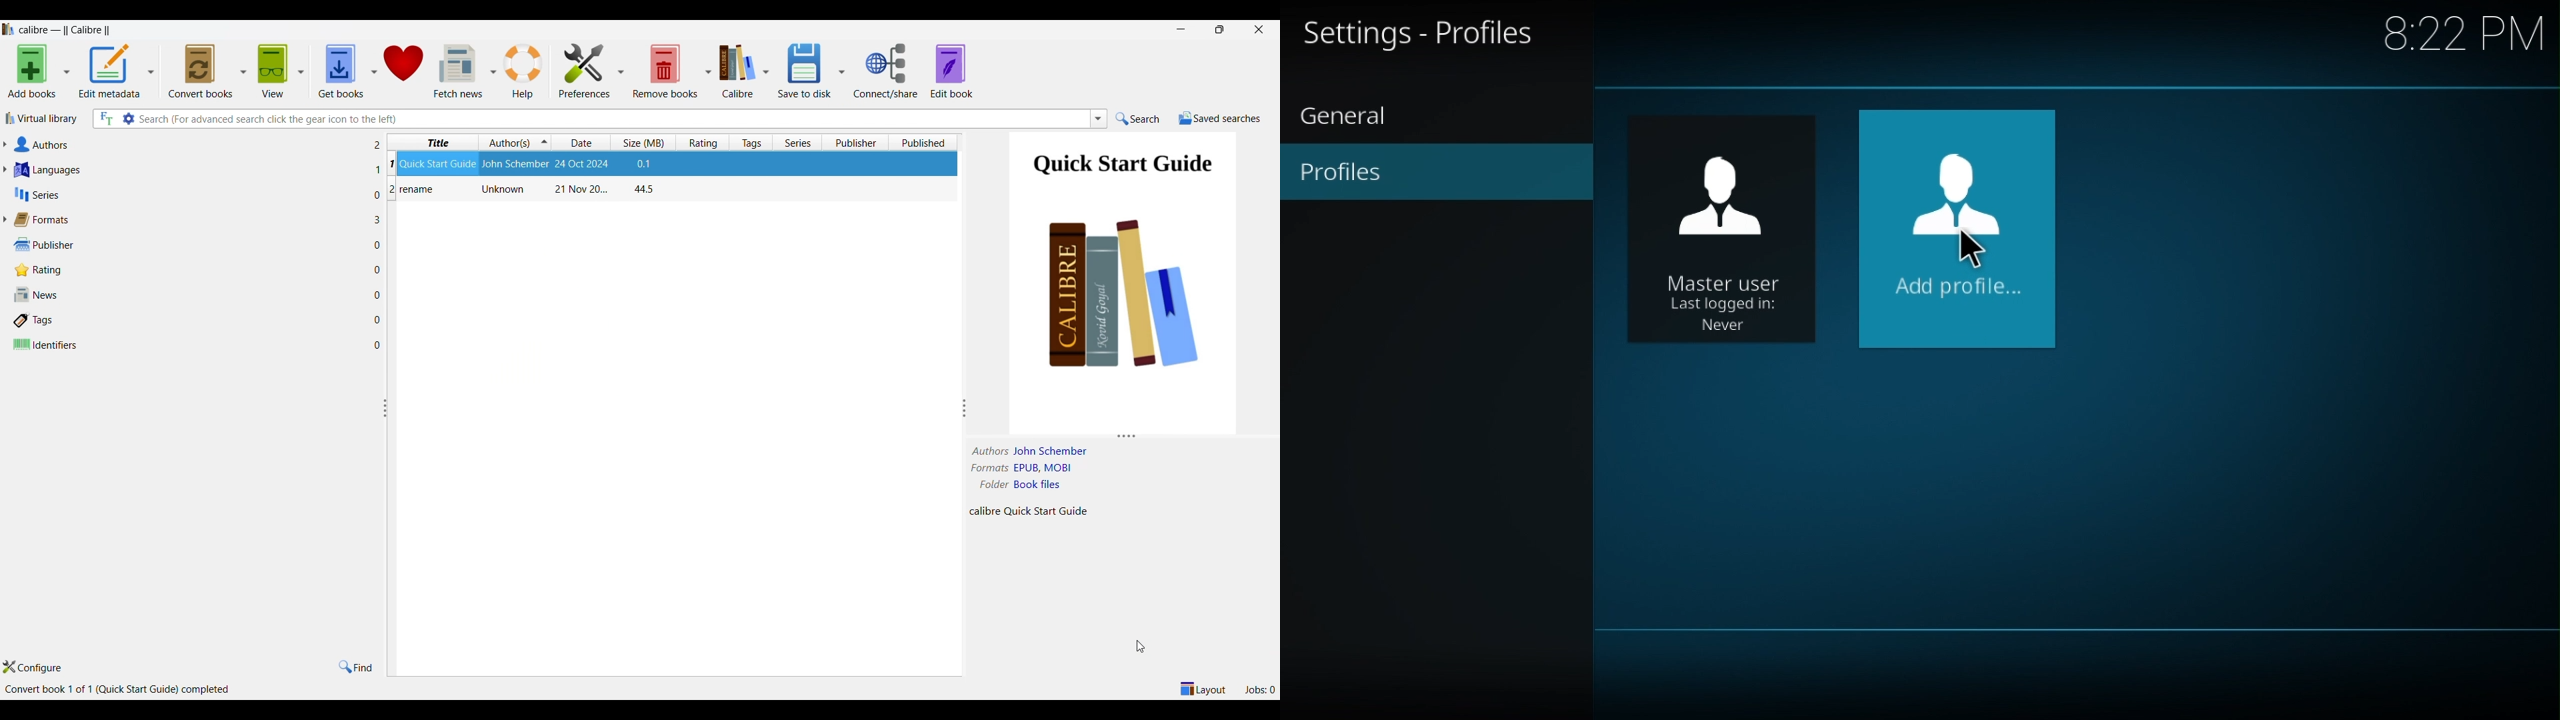 The width and height of the screenshot is (2576, 728). What do you see at coordinates (1201, 688) in the screenshot?
I see `Show/Hide parts of layout` at bounding box center [1201, 688].